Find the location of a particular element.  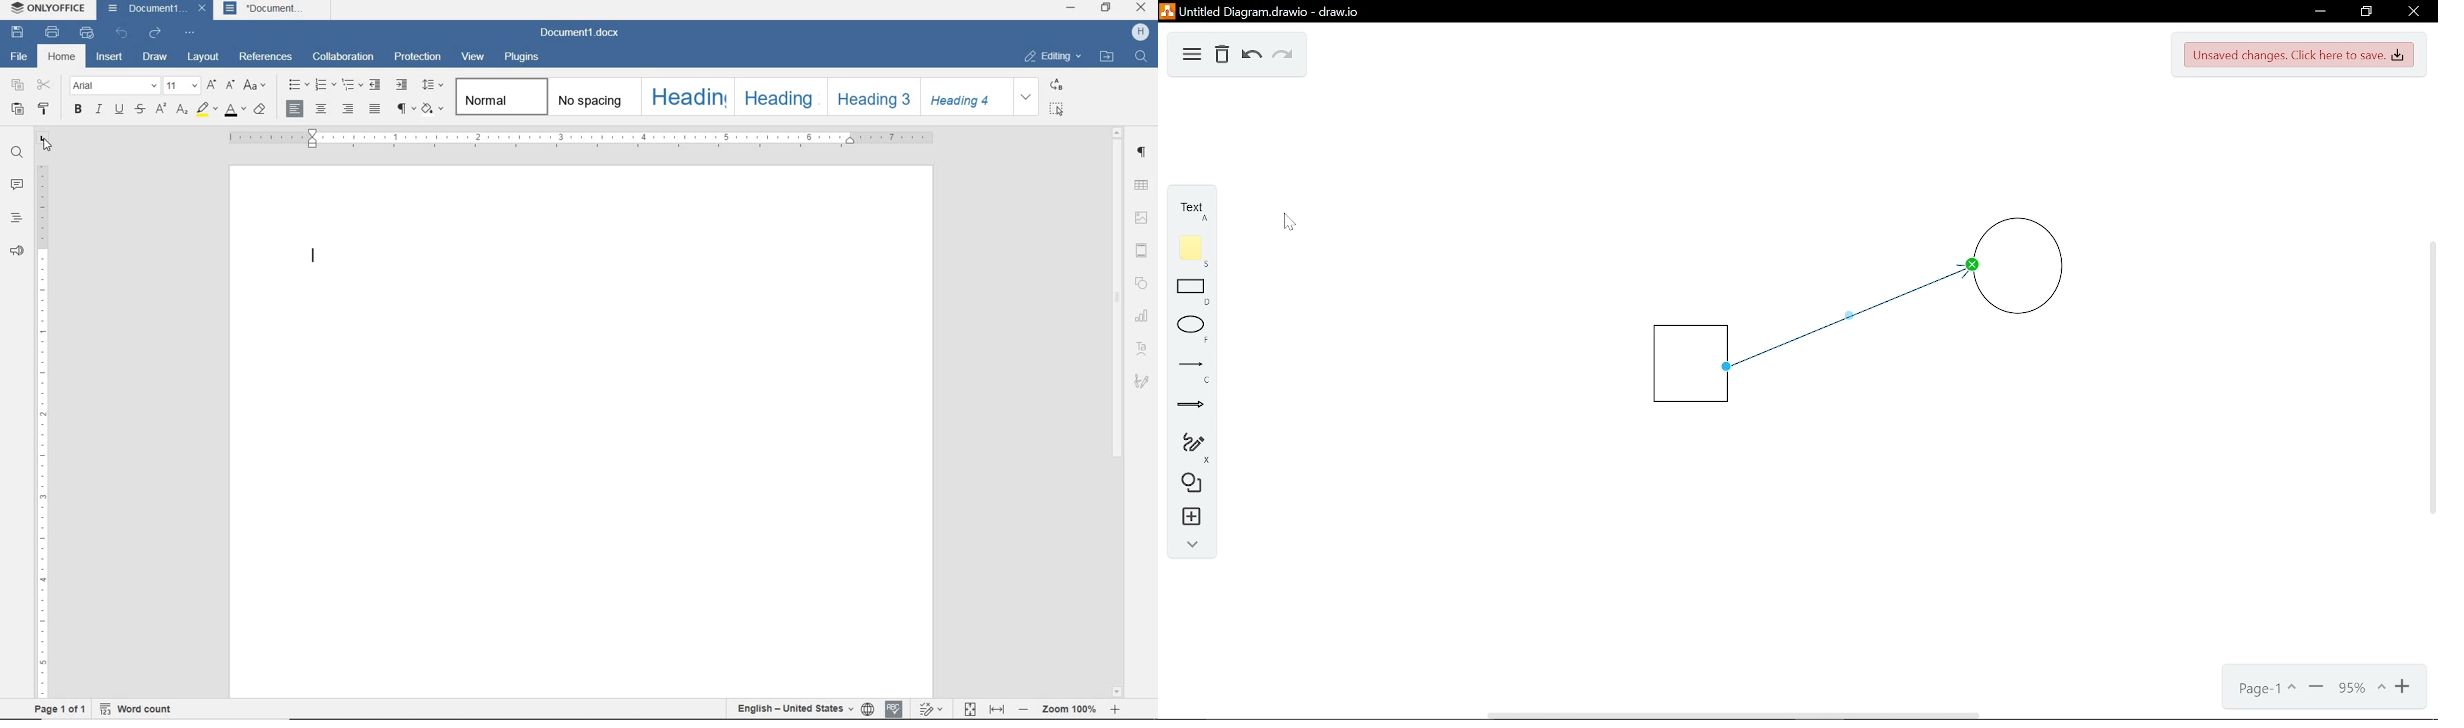

QUICK PRINT is located at coordinates (88, 33).